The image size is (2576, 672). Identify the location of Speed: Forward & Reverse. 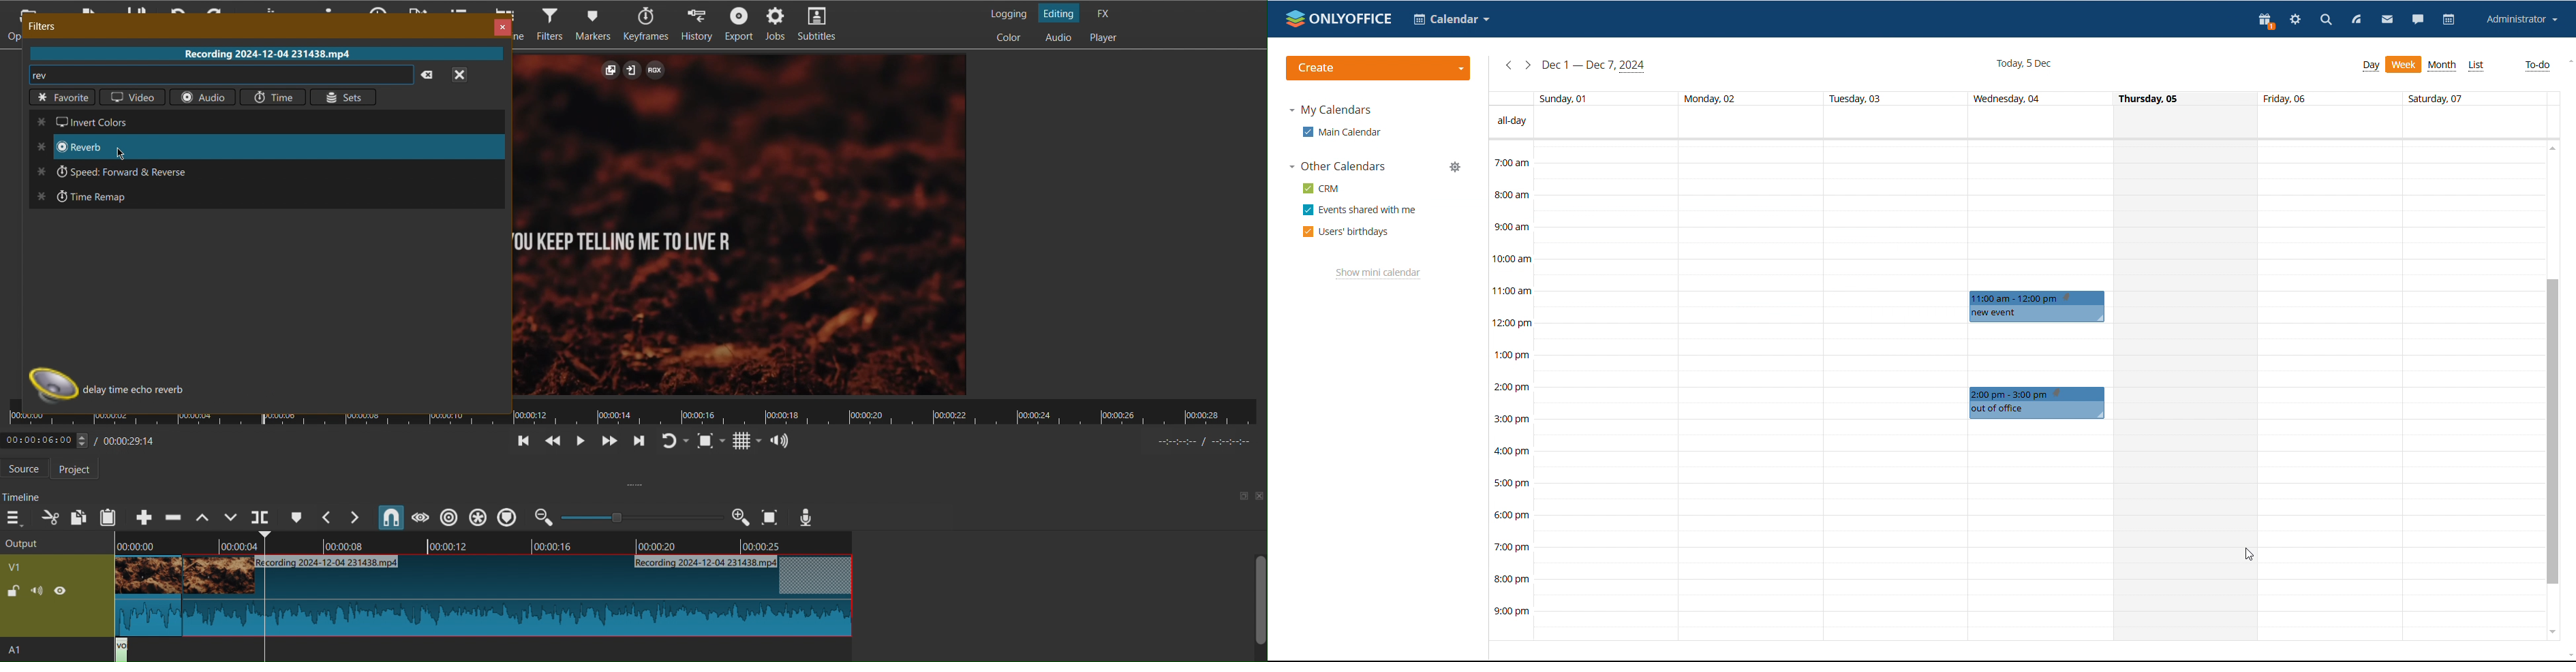
(126, 170).